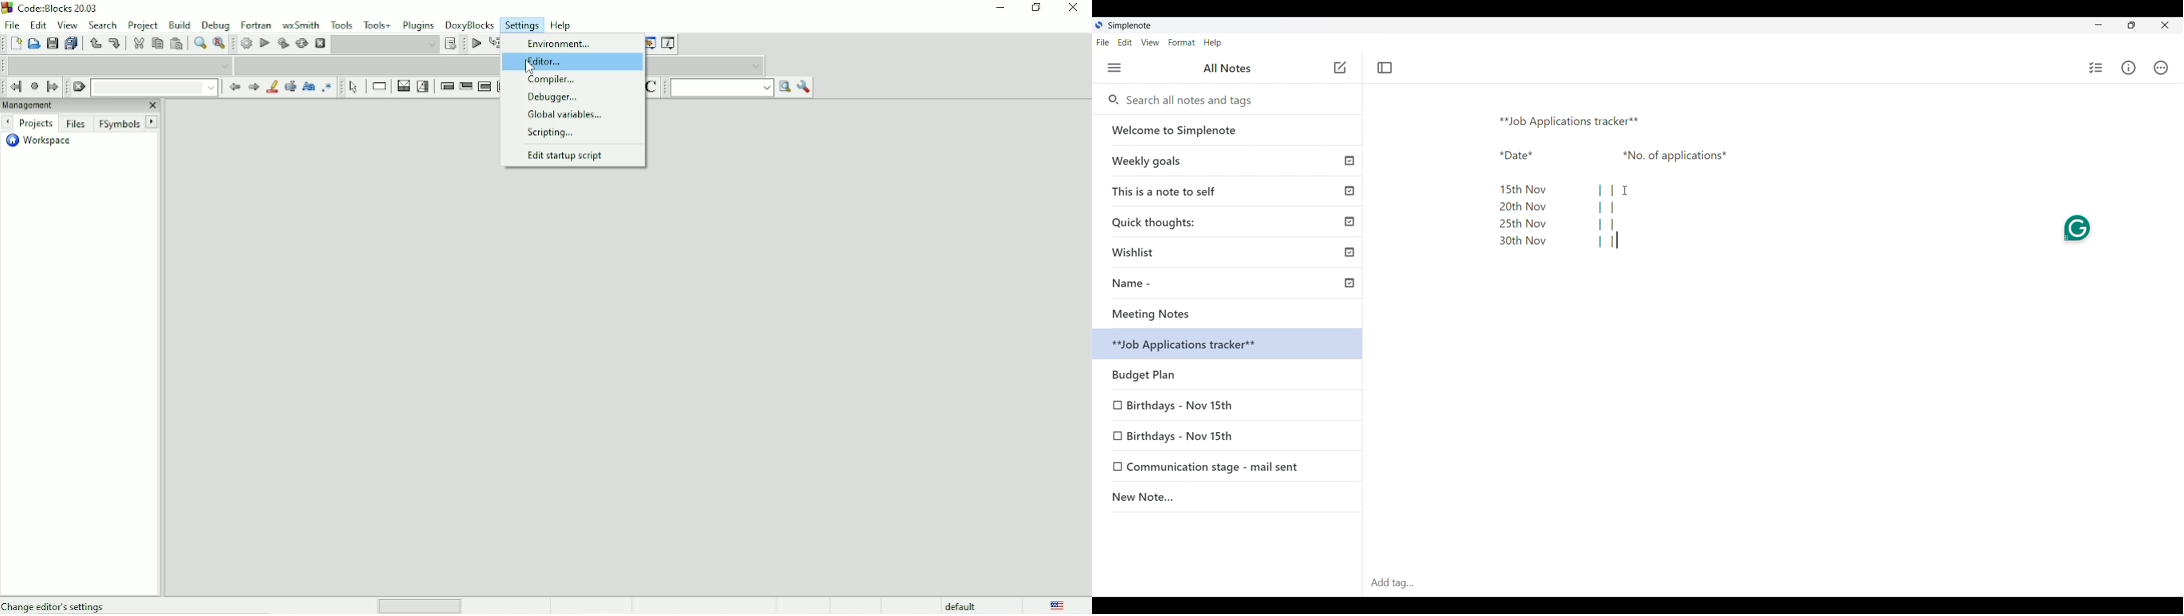 The image size is (2184, 616). I want to click on Undo, so click(94, 43).